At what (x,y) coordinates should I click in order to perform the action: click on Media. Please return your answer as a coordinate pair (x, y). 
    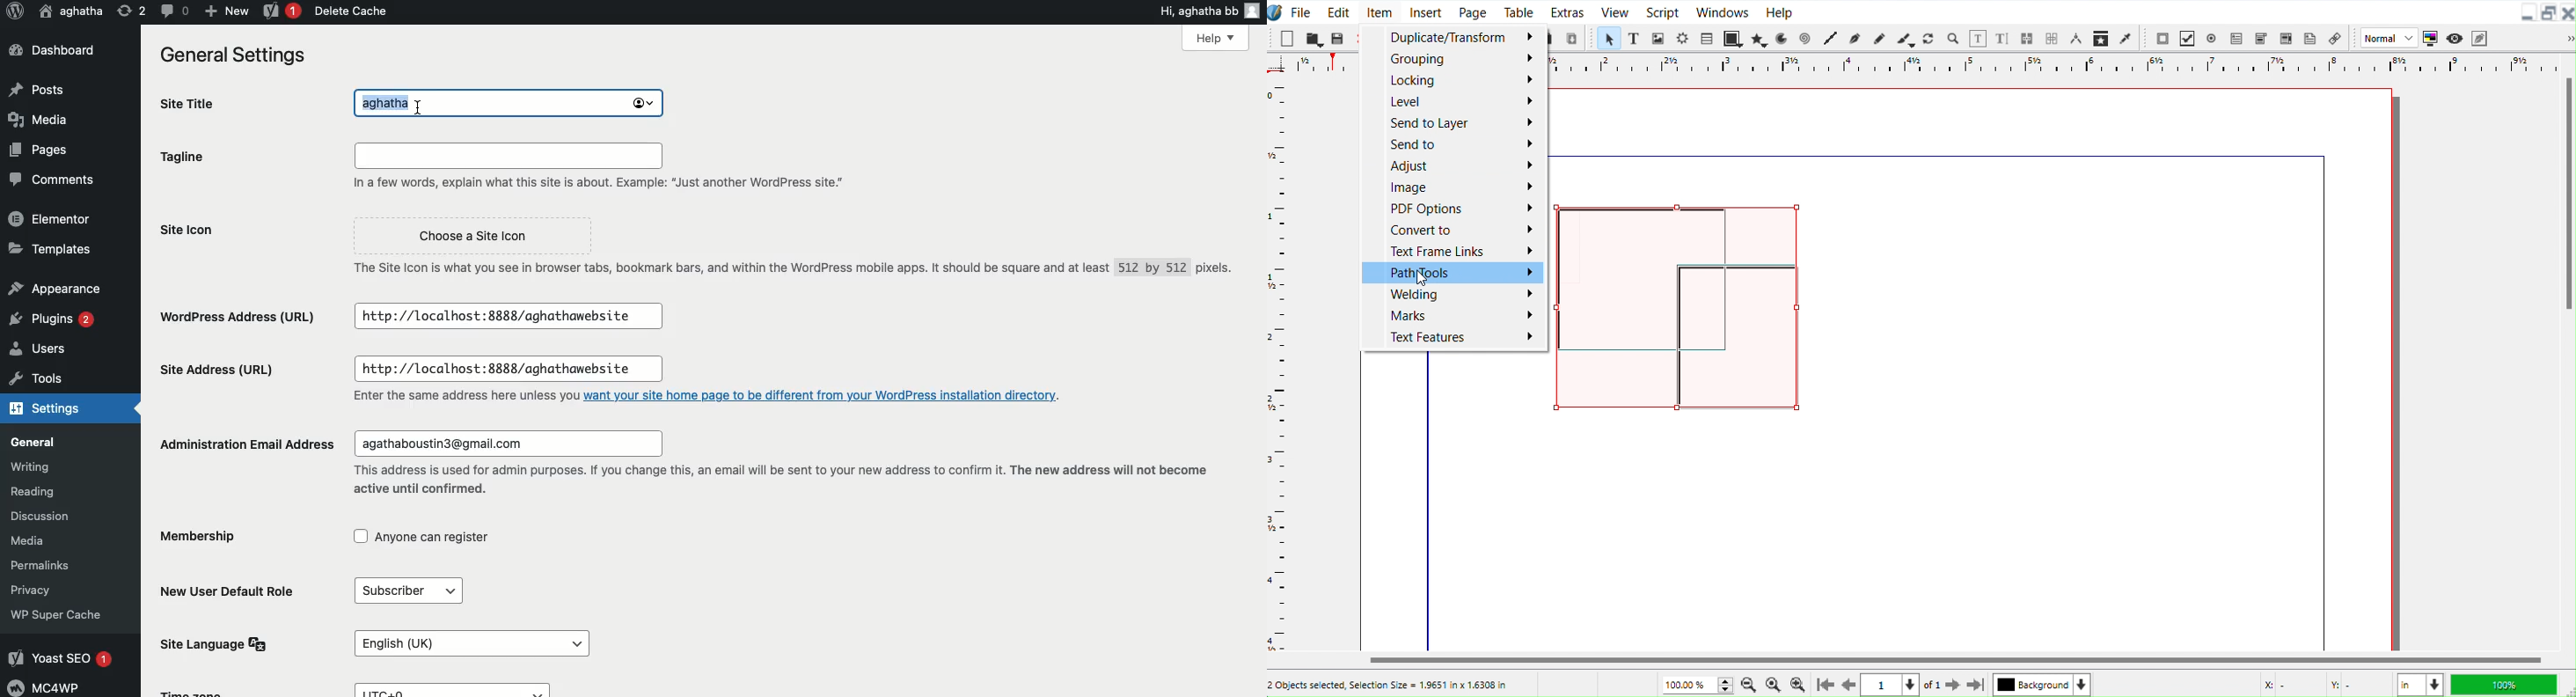
    Looking at the image, I should click on (36, 118).